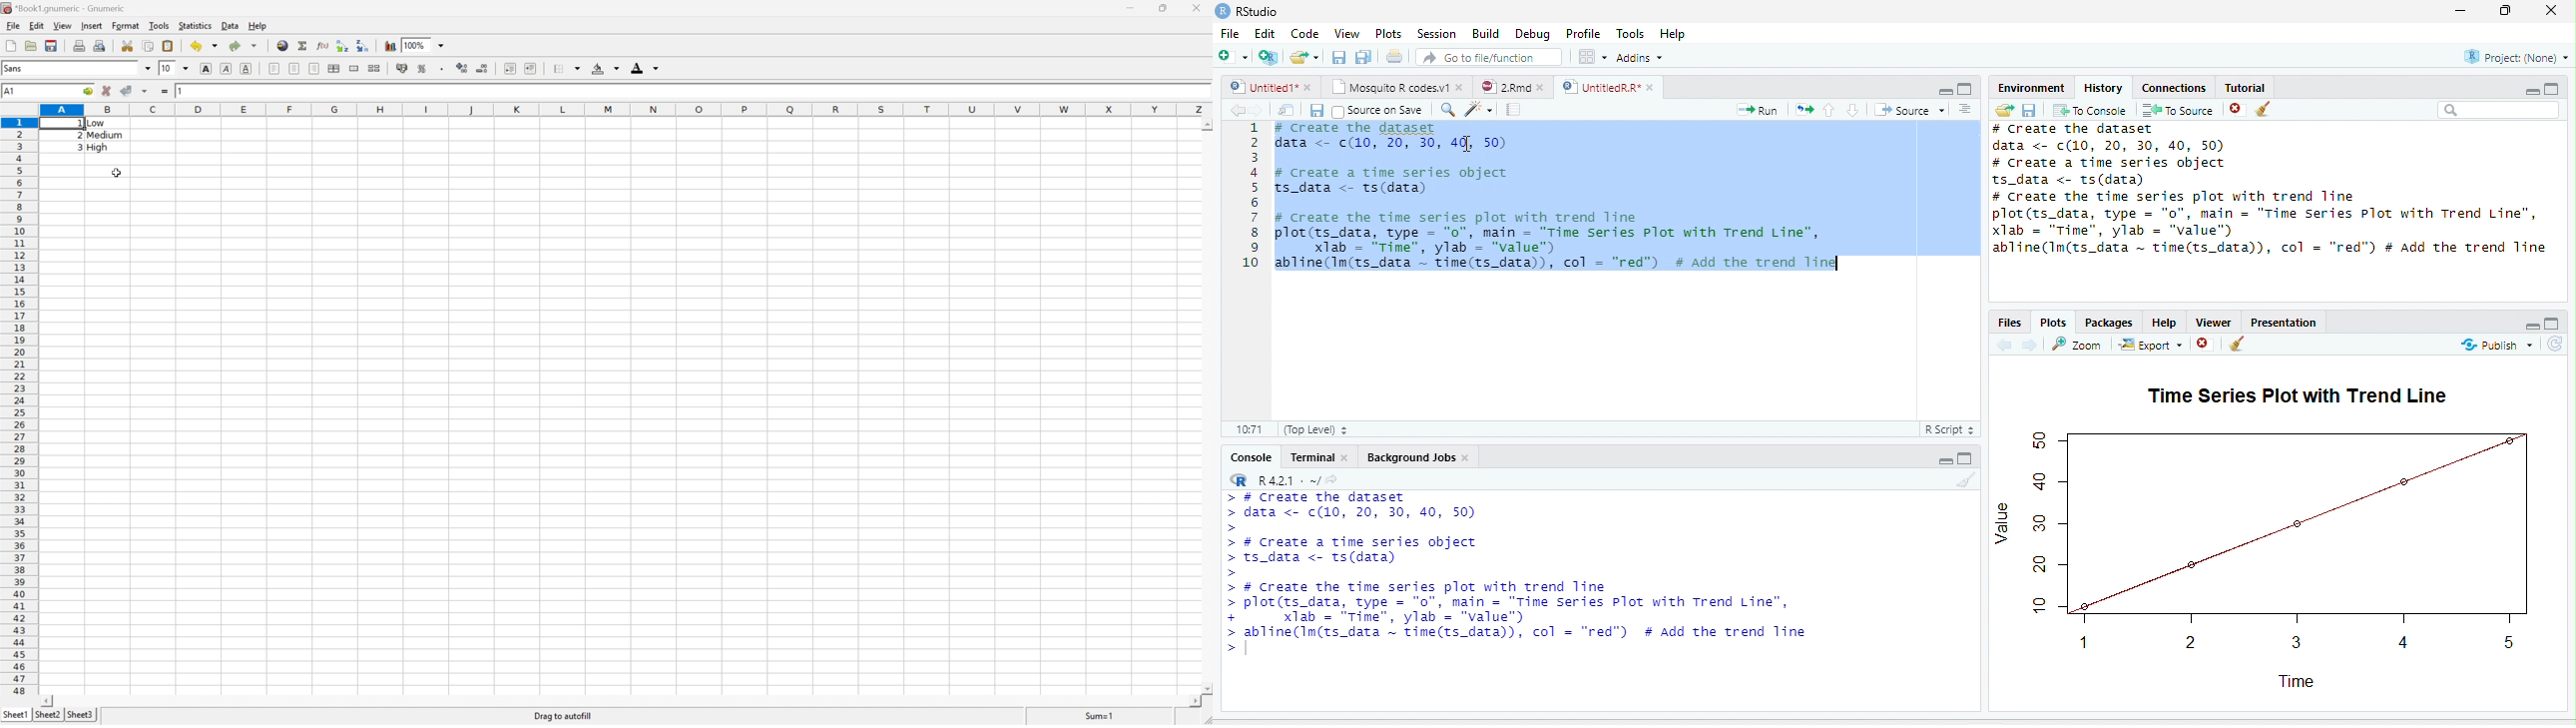  What do you see at coordinates (166, 68) in the screenshot?
I see `10` at bounding box center [166, 68].